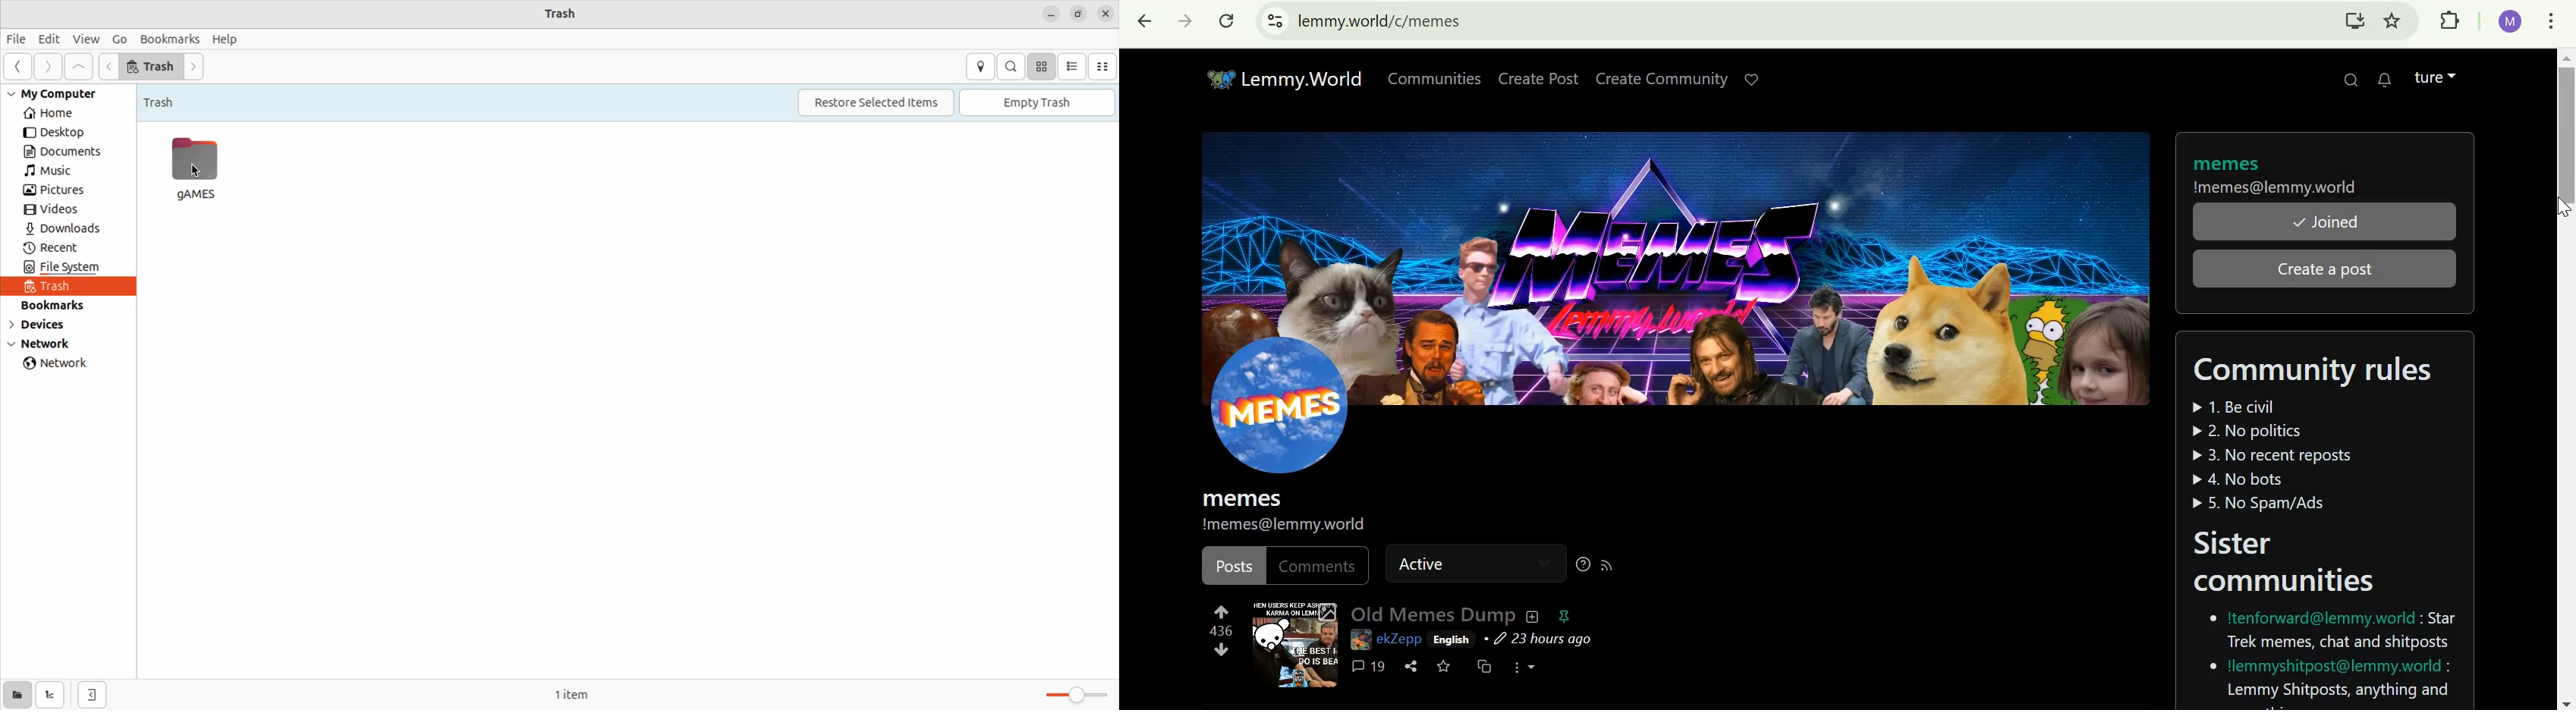 The image size is (2576, 728). Describe the element at coordinates (563, 14) in the screenshot. I see `trash` at that location.